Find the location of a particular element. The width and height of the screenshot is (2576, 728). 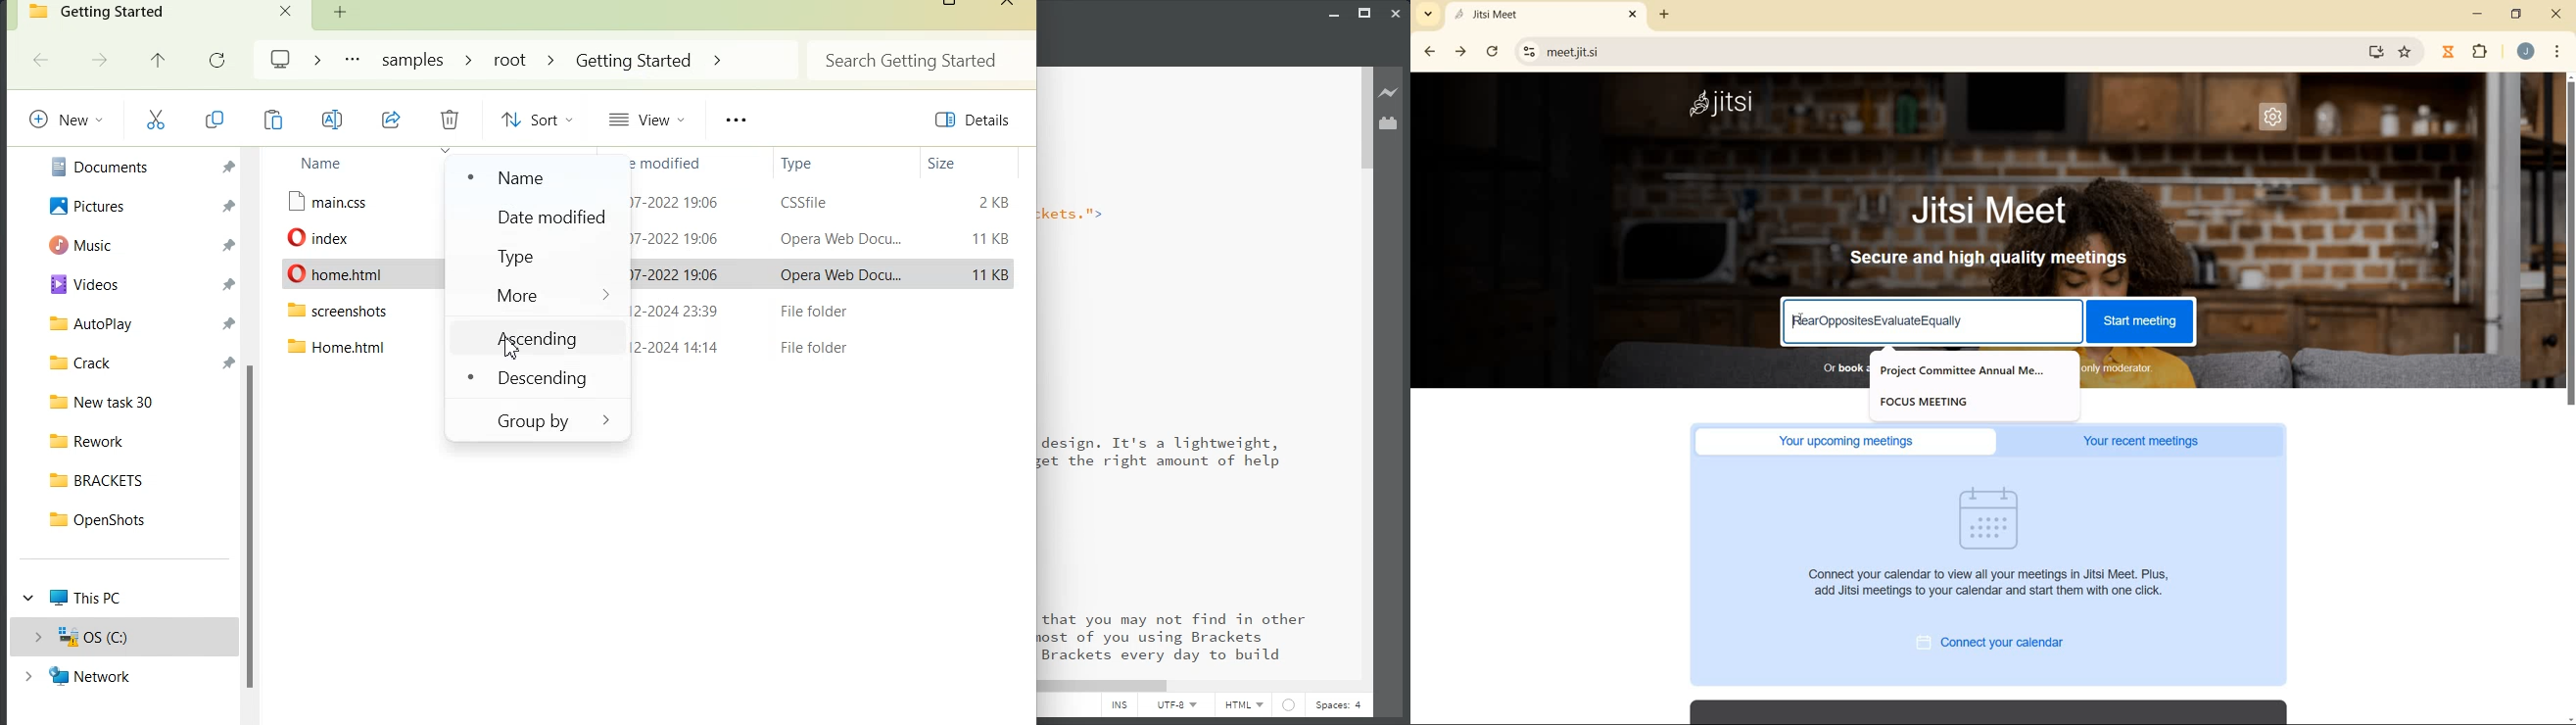

Samples is located at coordinates (415, 60).